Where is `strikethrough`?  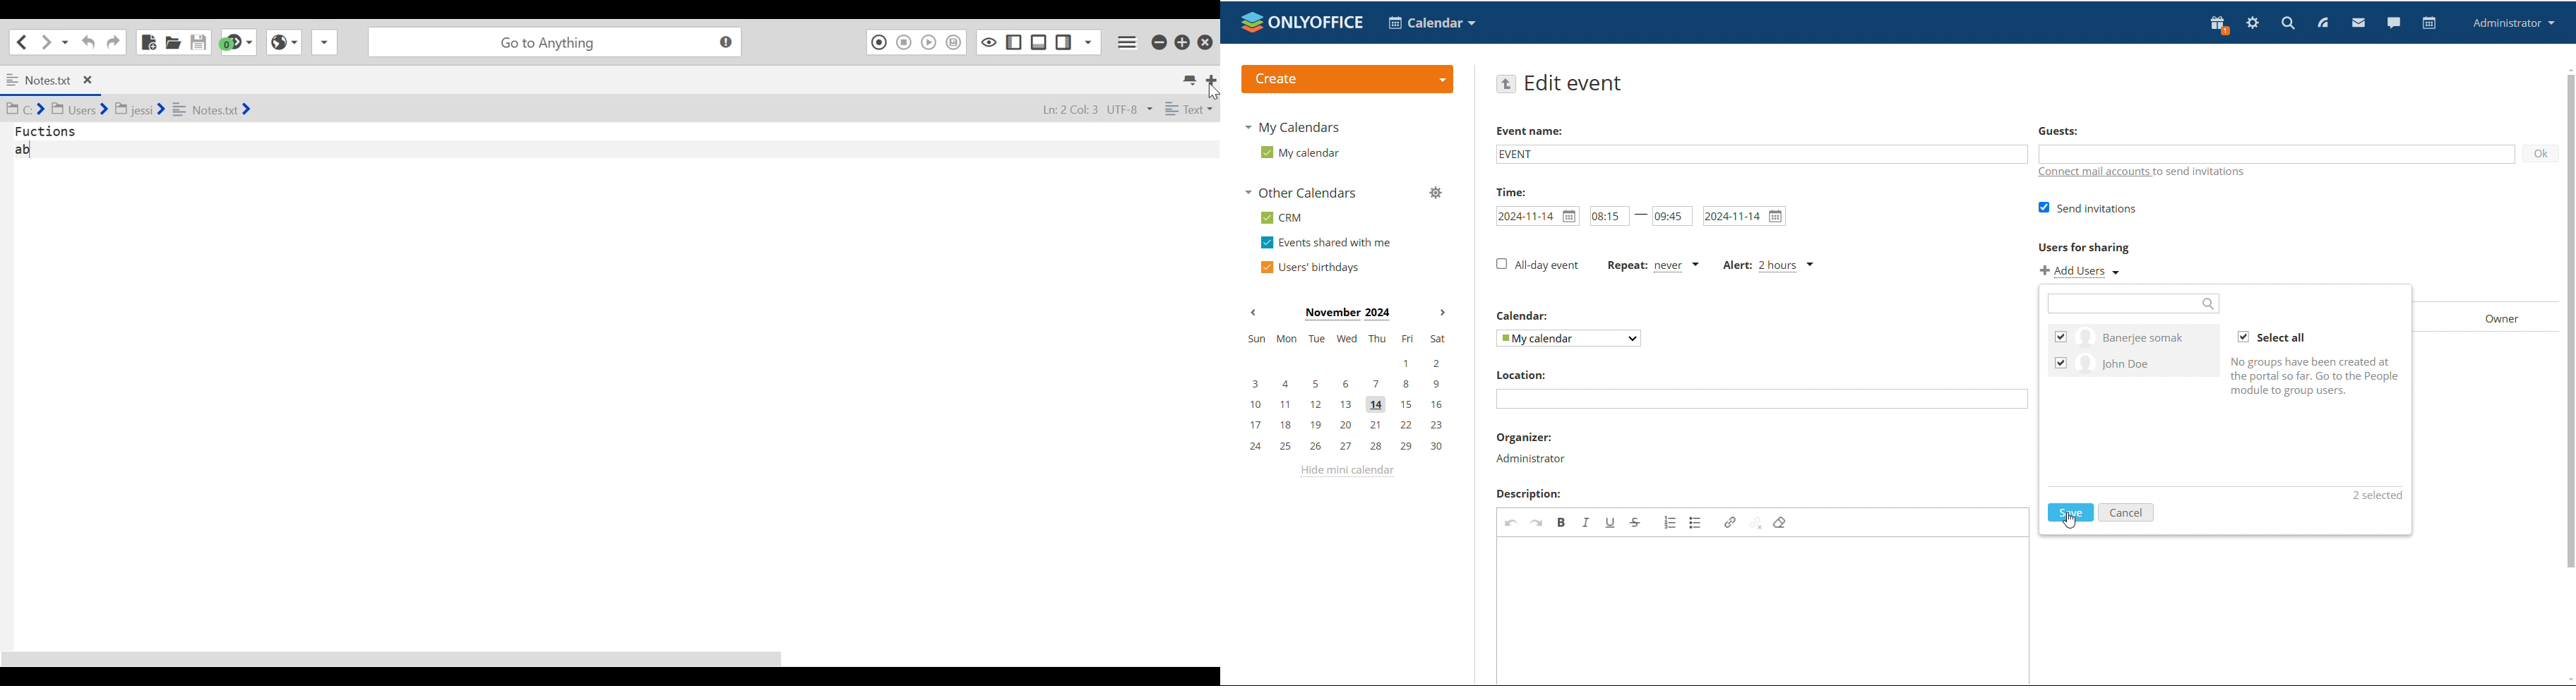 strikethrough is located at coordinates (1636, 522).